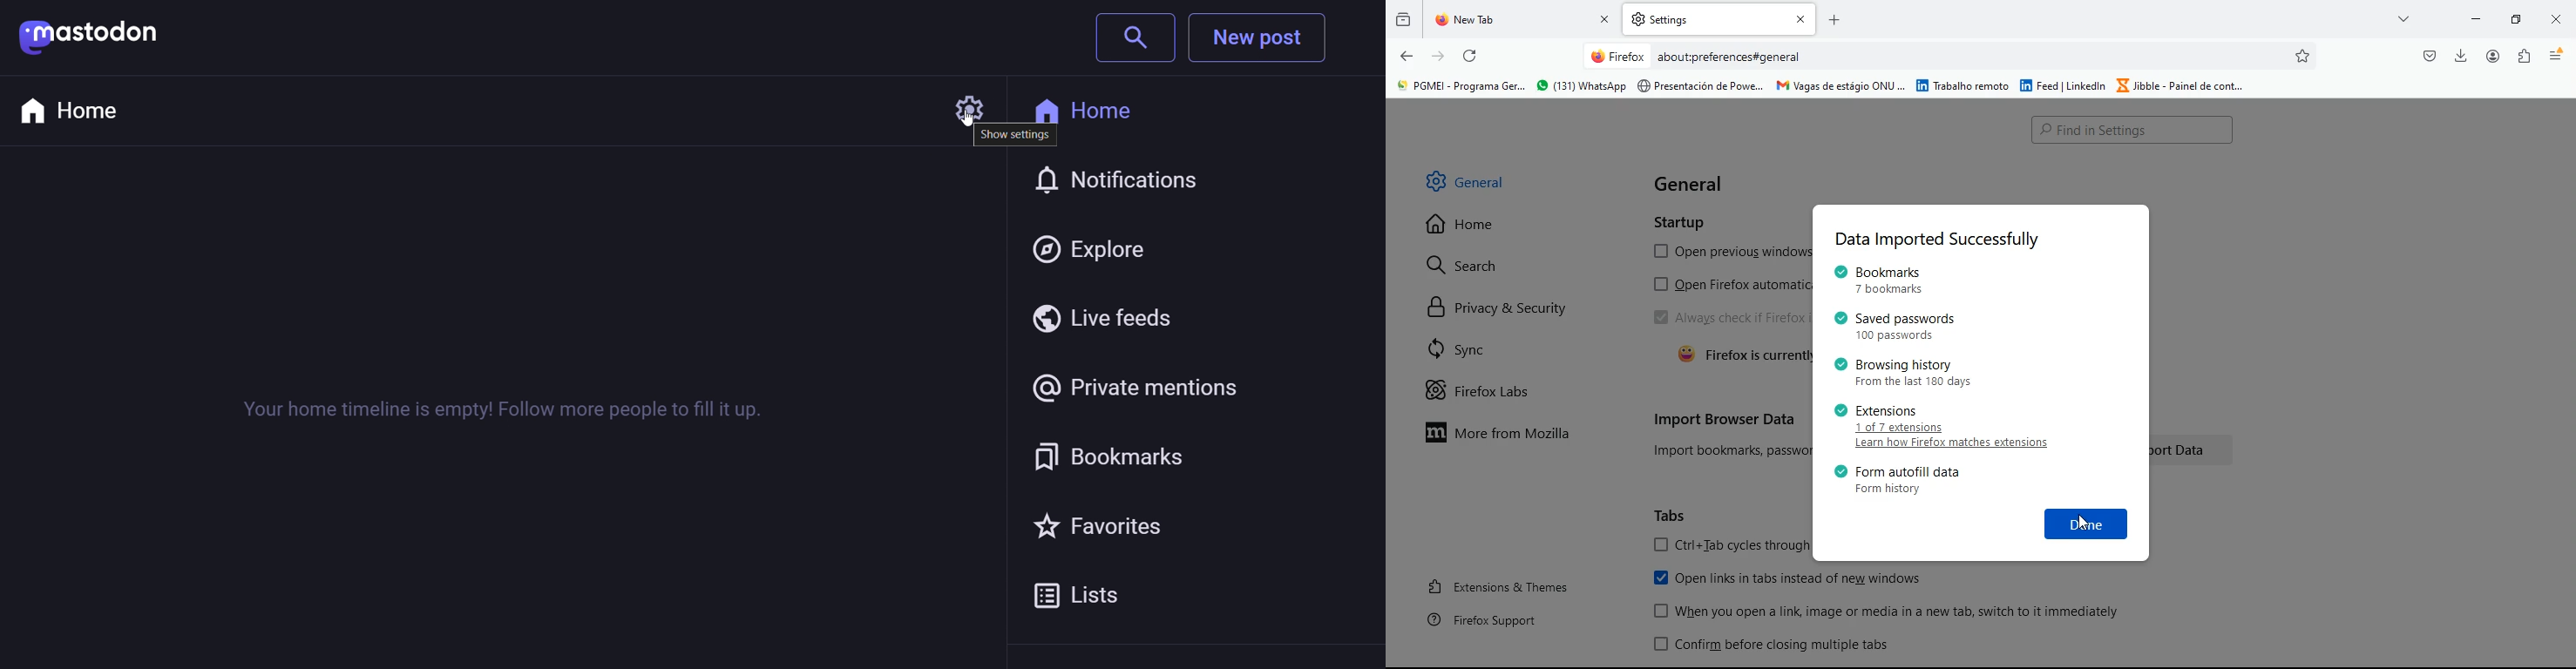 The width and height of the screenshot is (2576, 672). Describe the element at coordinates (1124, 182) in the screenshot. I see `notification` at that location.